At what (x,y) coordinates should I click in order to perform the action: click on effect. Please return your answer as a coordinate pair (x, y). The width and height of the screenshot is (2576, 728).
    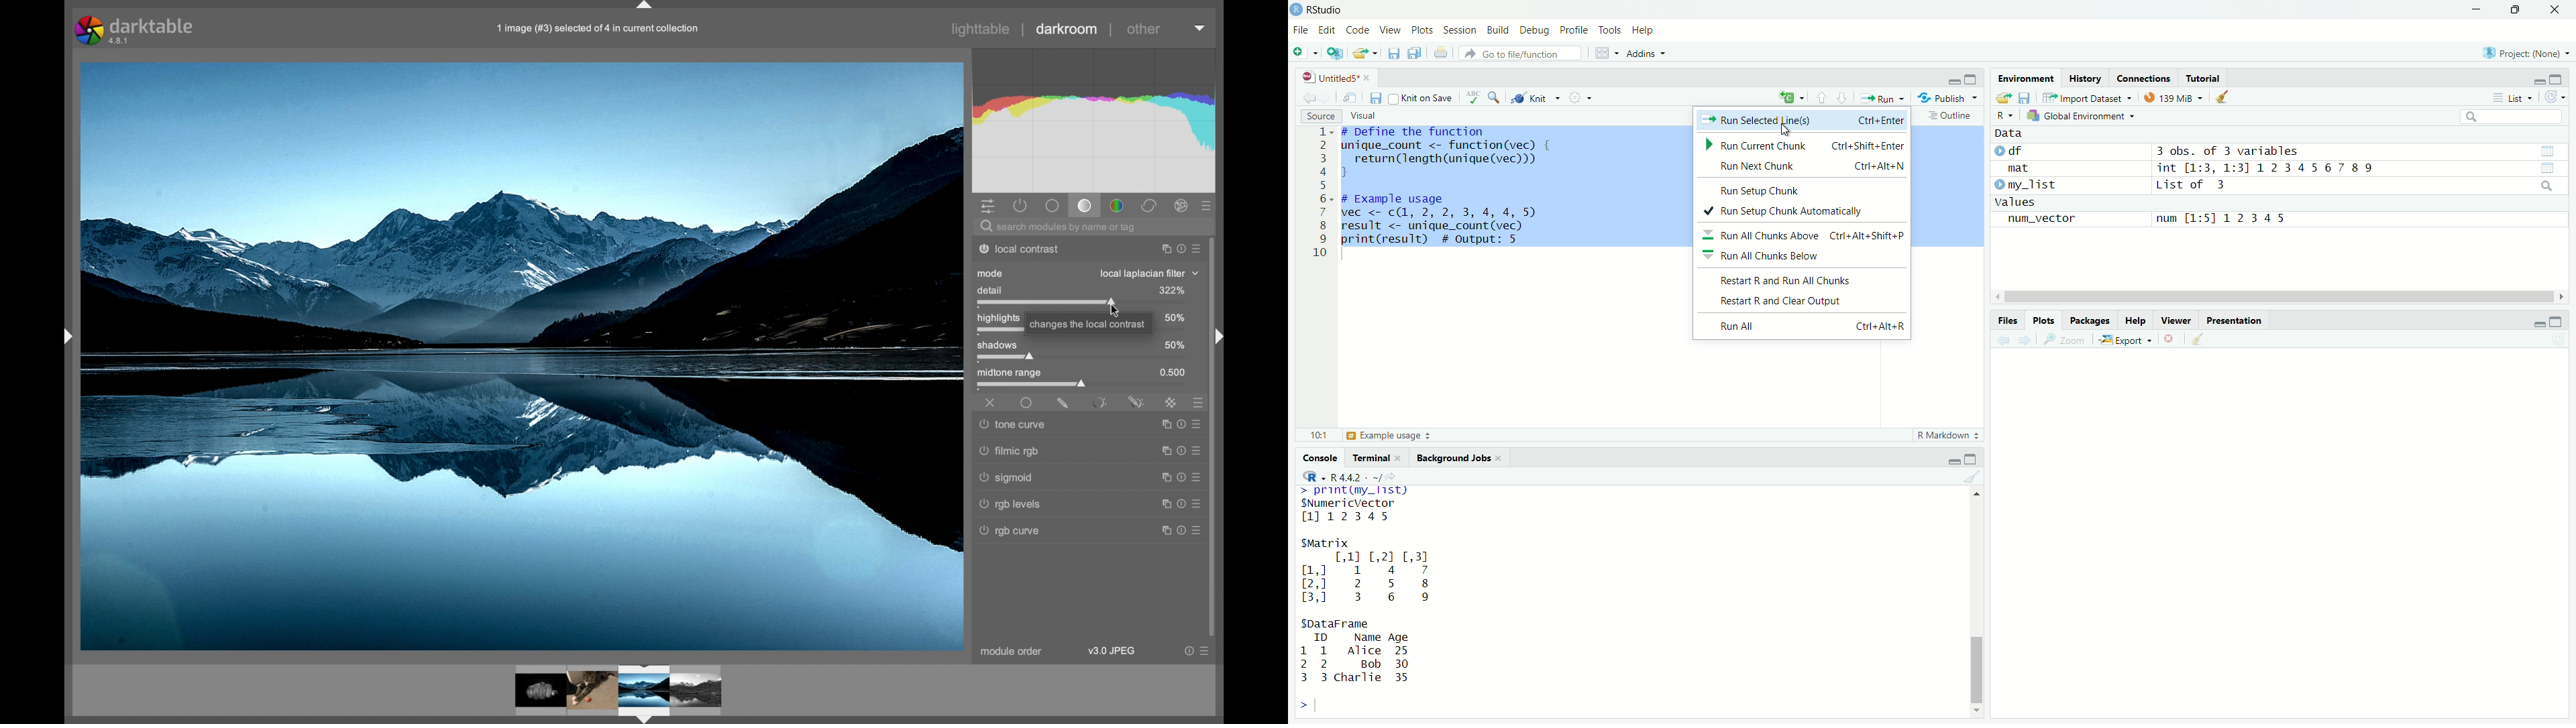
    Looking at the image, I should click on (1181, 206).